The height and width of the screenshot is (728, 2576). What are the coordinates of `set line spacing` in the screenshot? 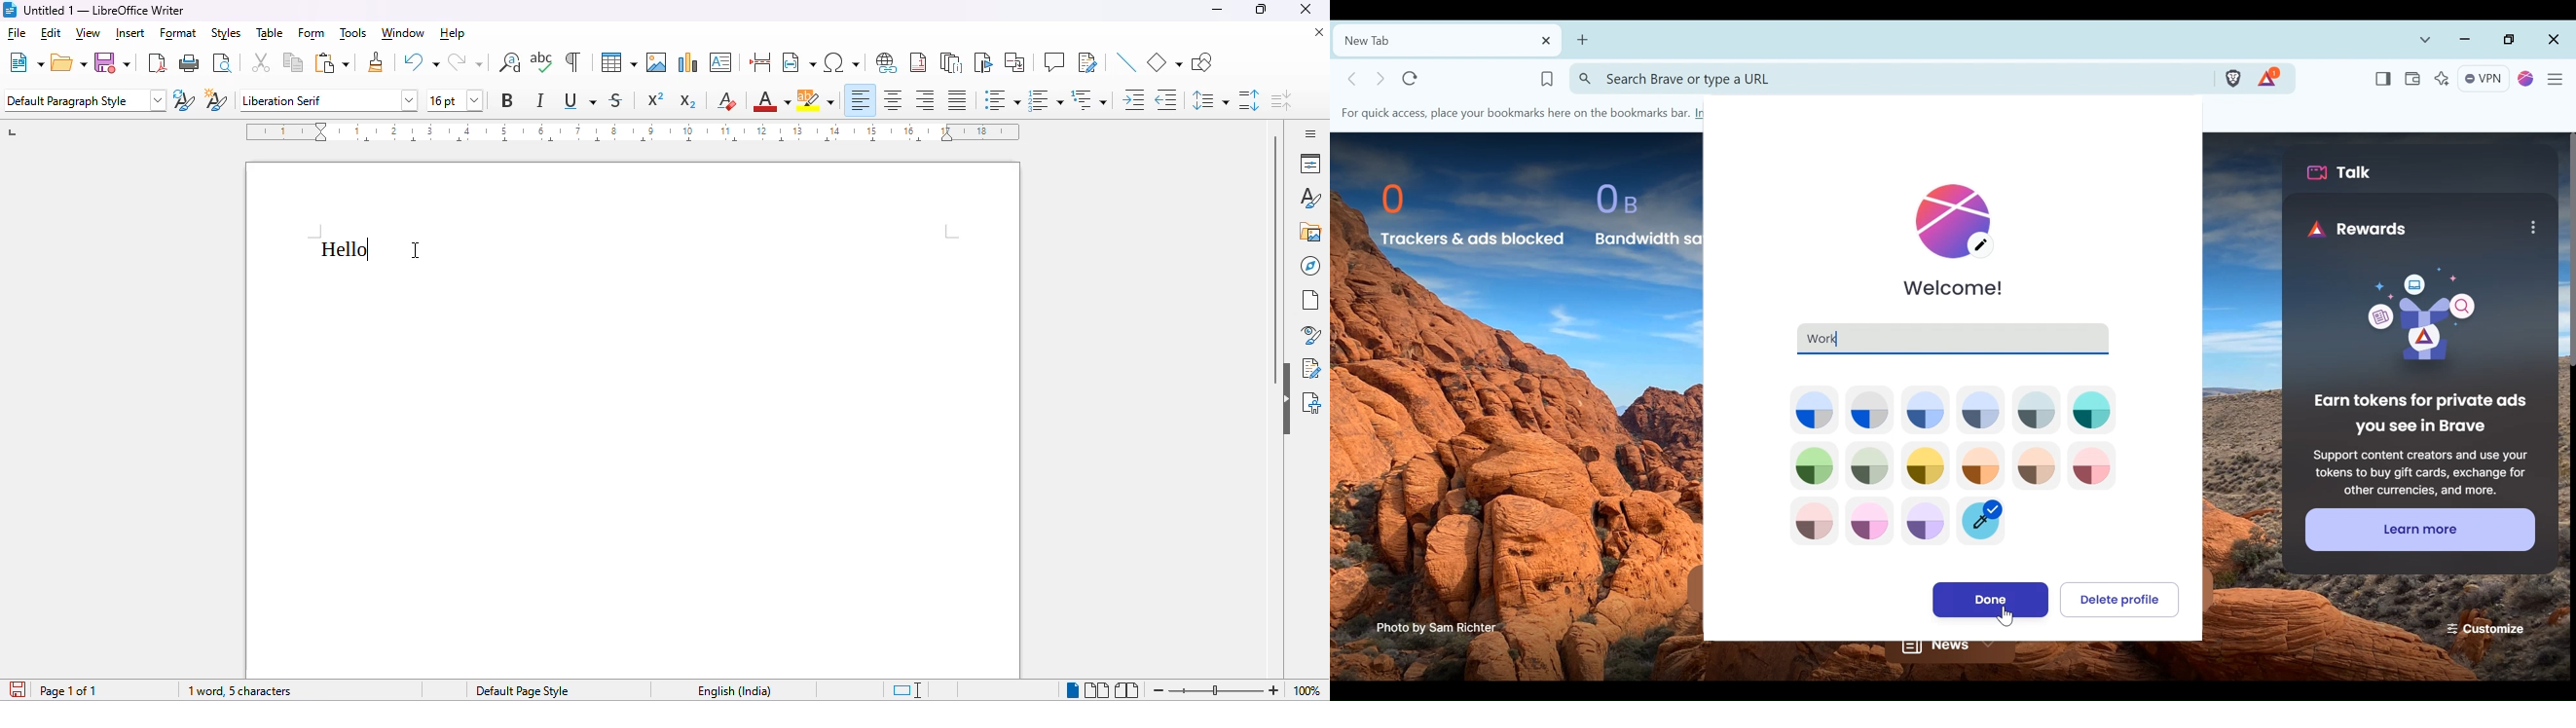 It's located at (1210, 101).